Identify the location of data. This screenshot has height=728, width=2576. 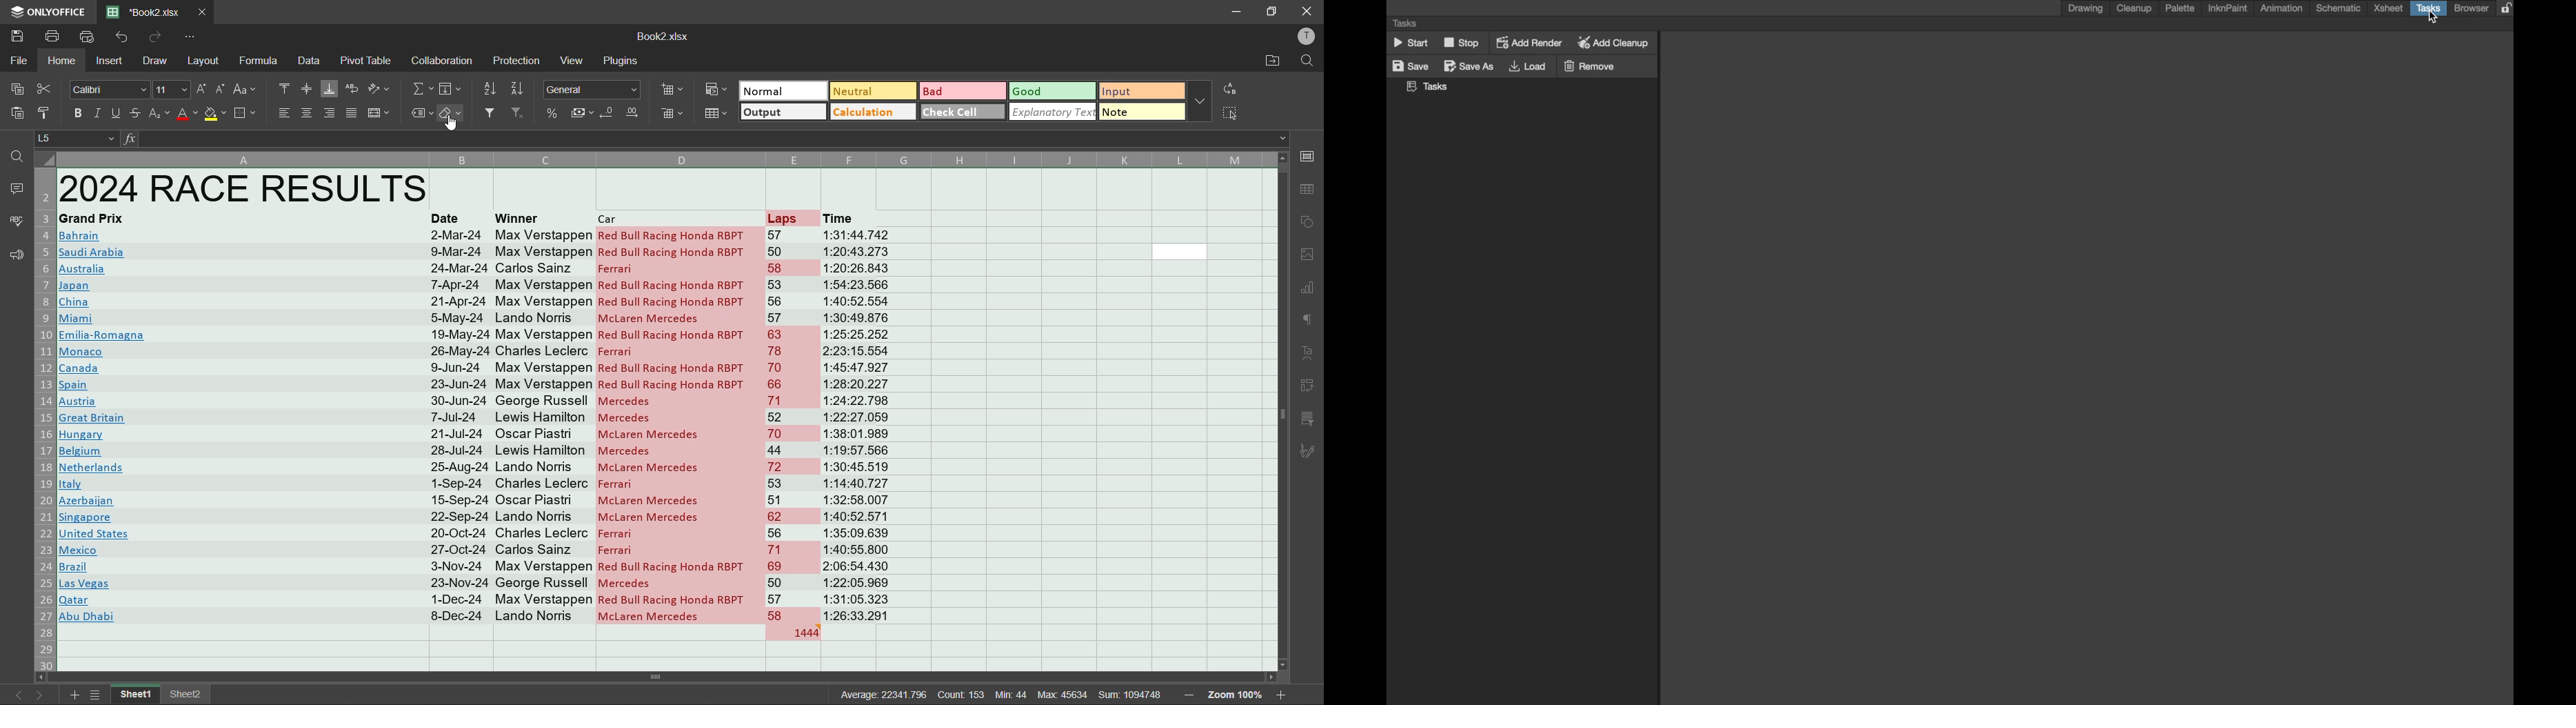
(310, 60).